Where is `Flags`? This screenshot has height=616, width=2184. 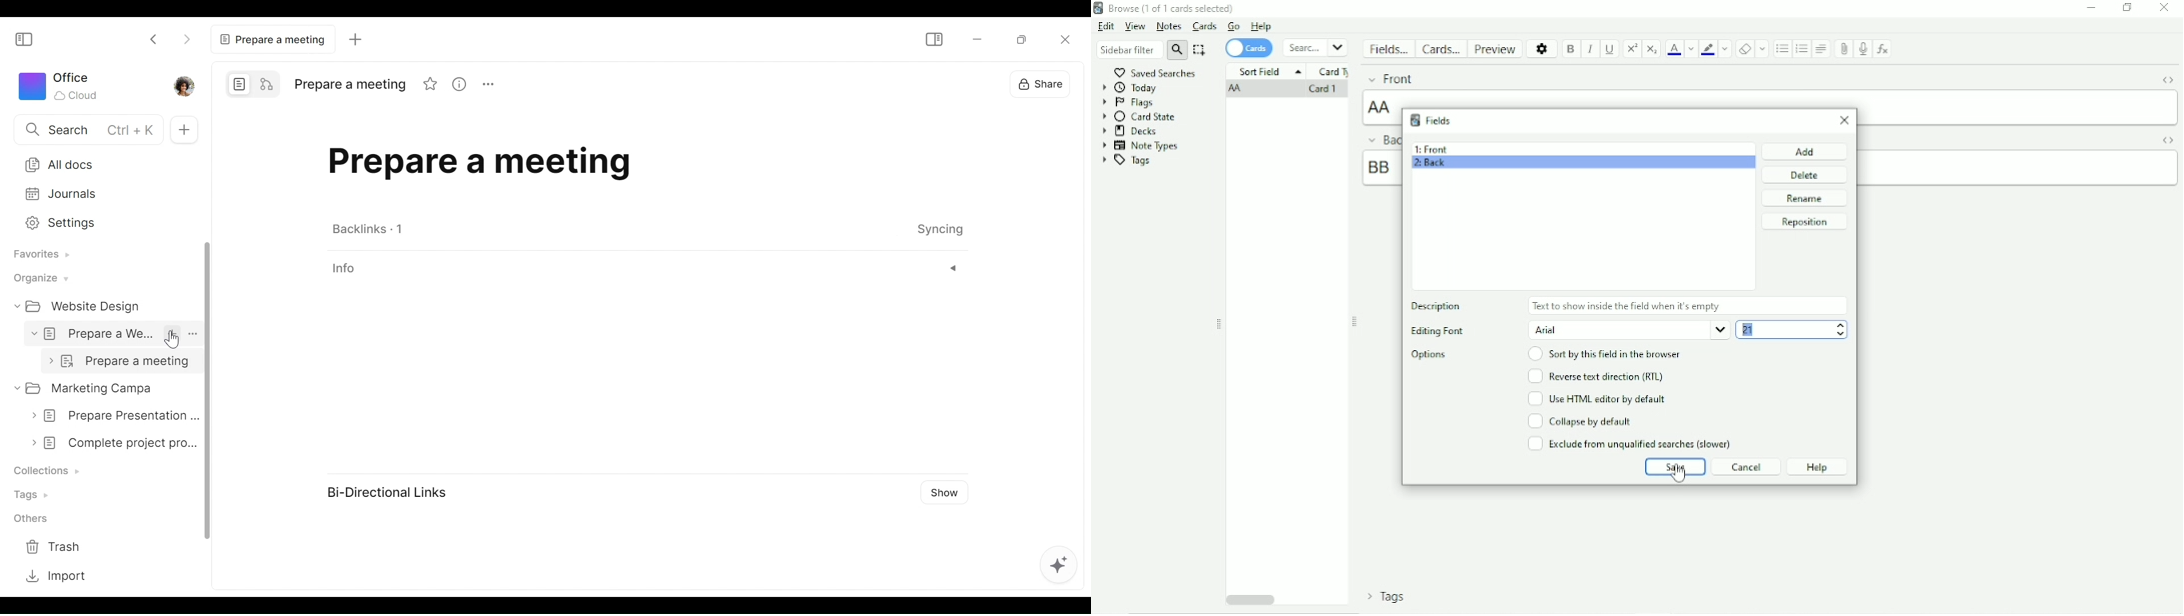
Flags is located at coordinates (1128, 103).